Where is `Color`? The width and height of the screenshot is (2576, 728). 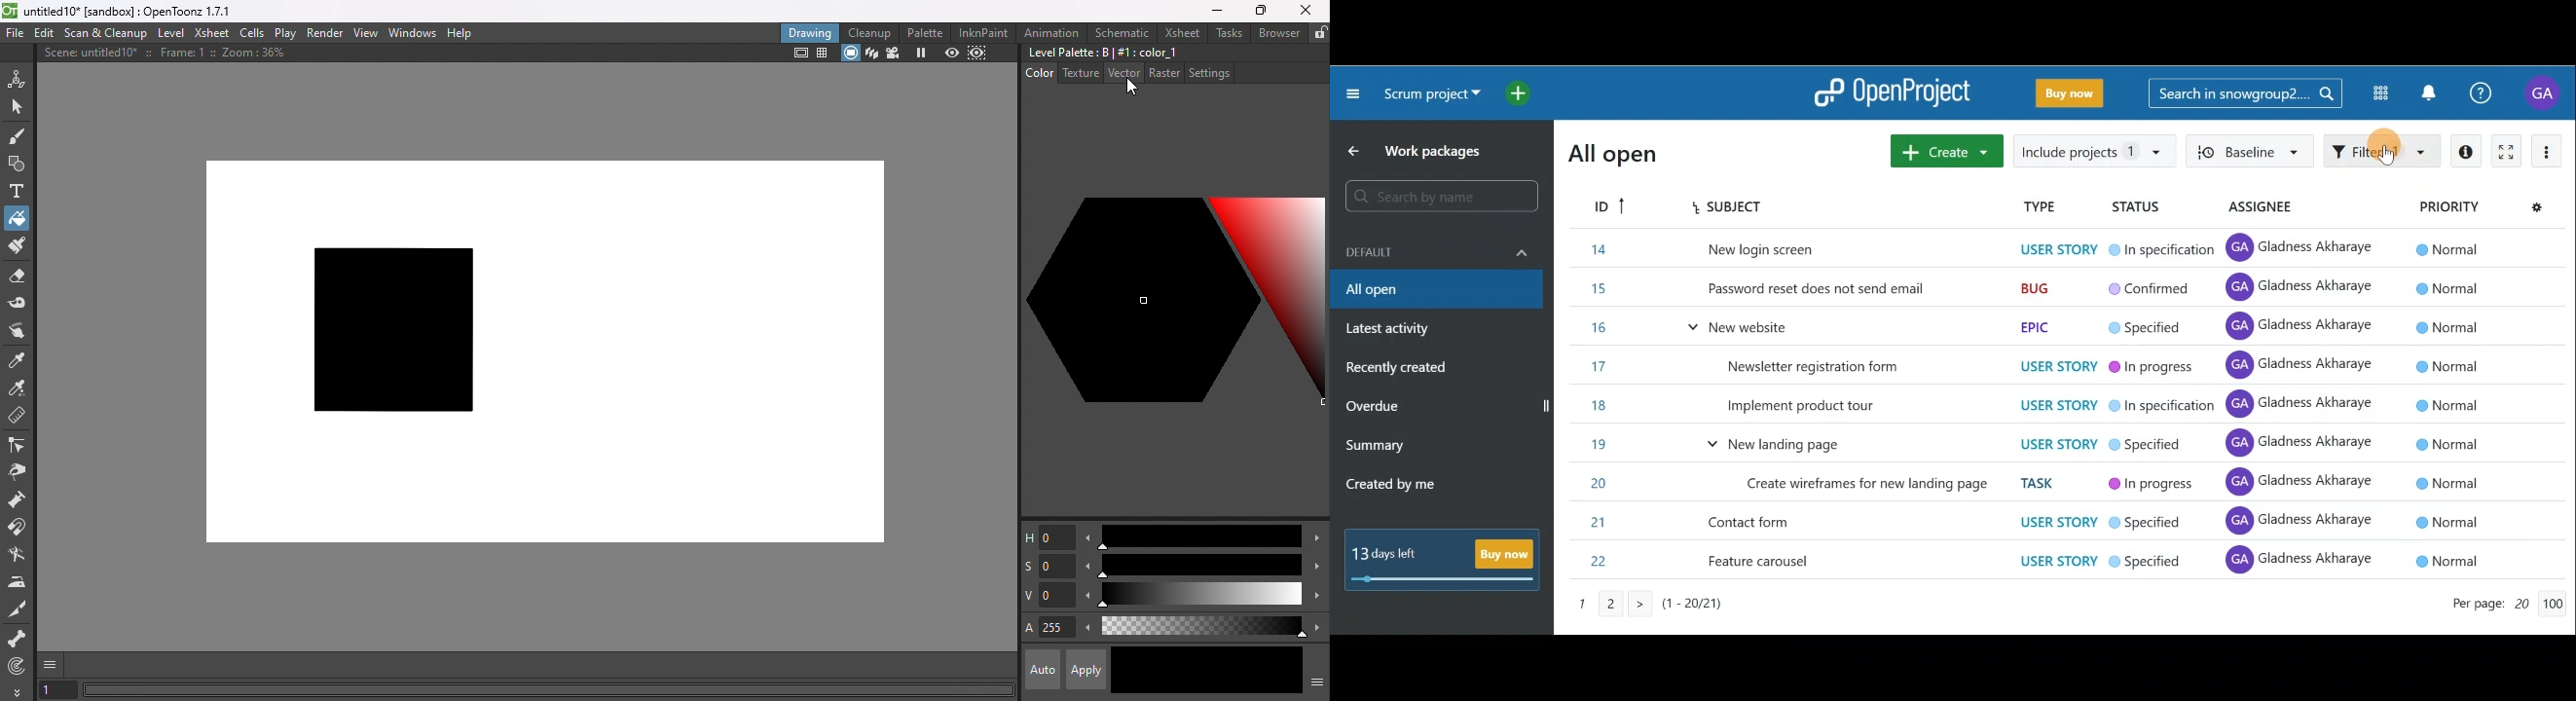 Color is located at coordinates (1040, 72).